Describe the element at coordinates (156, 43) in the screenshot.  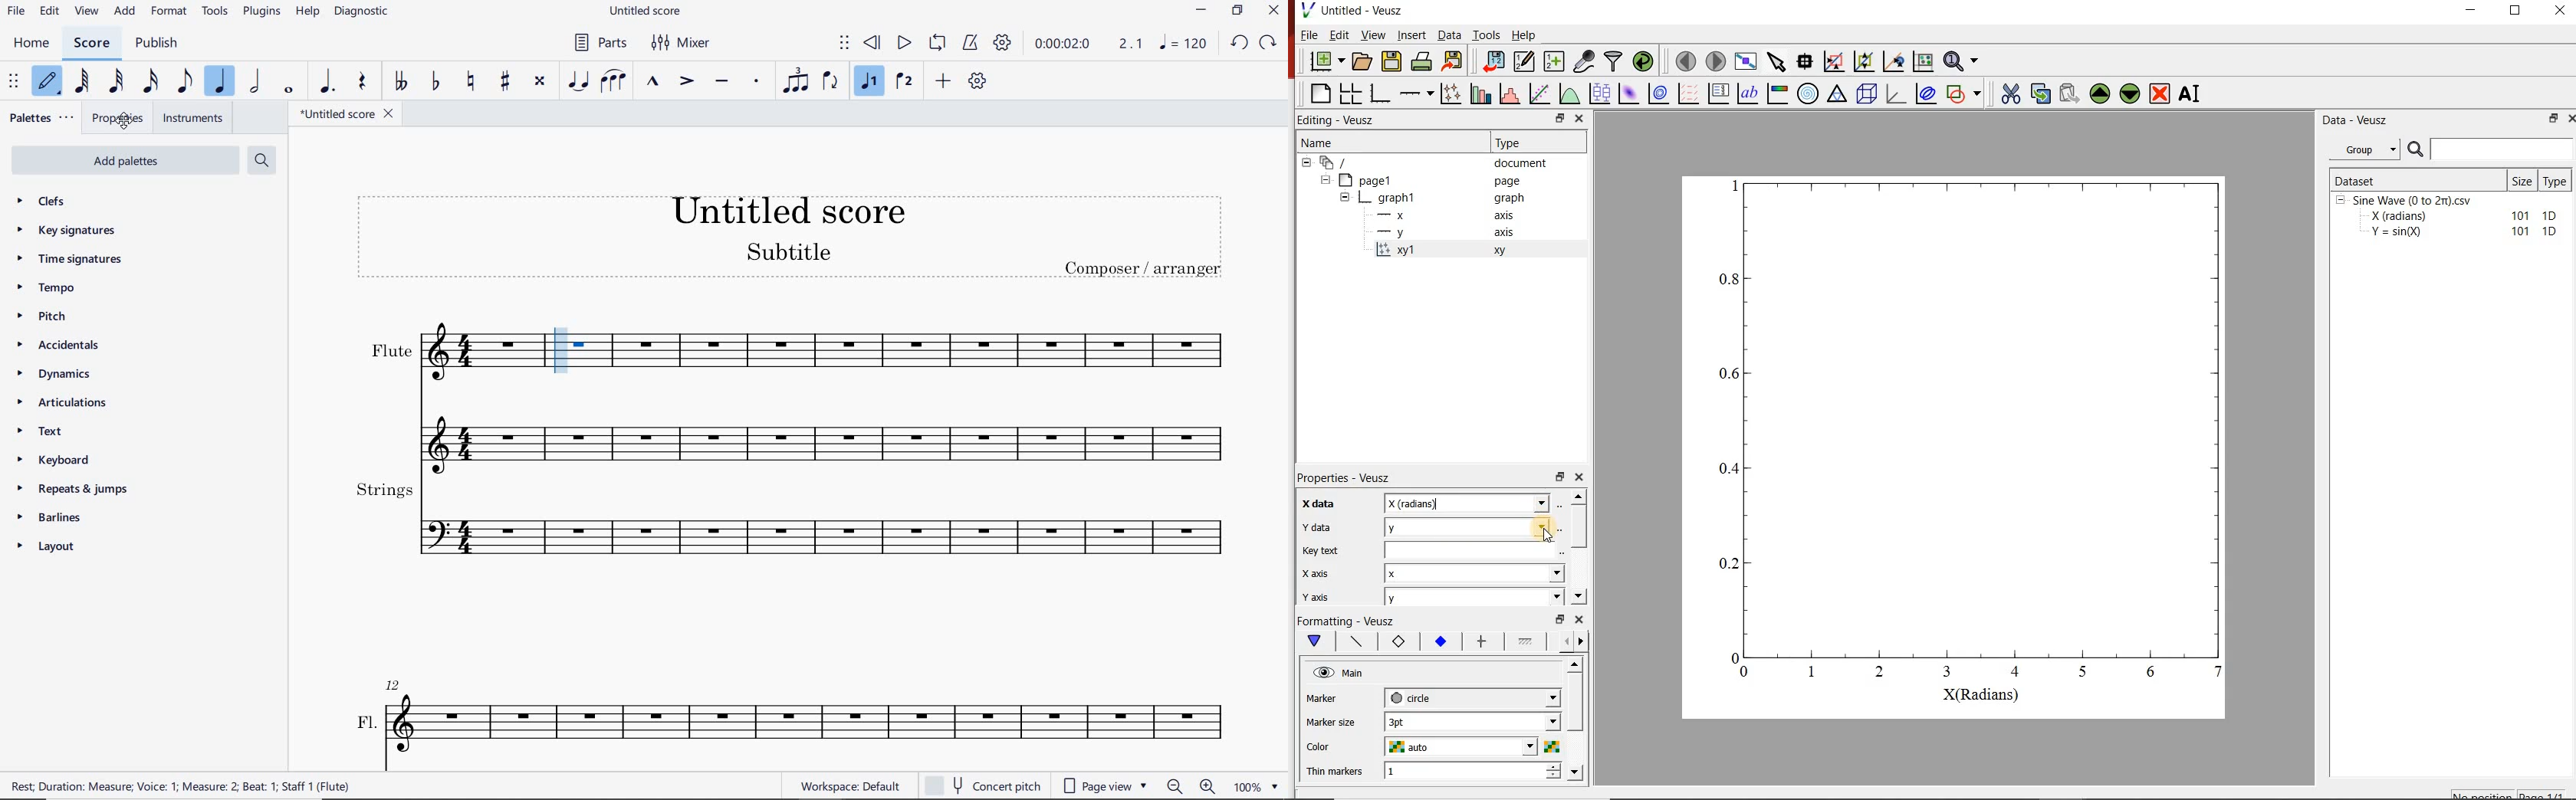
I see `PUBLISH` at that location.